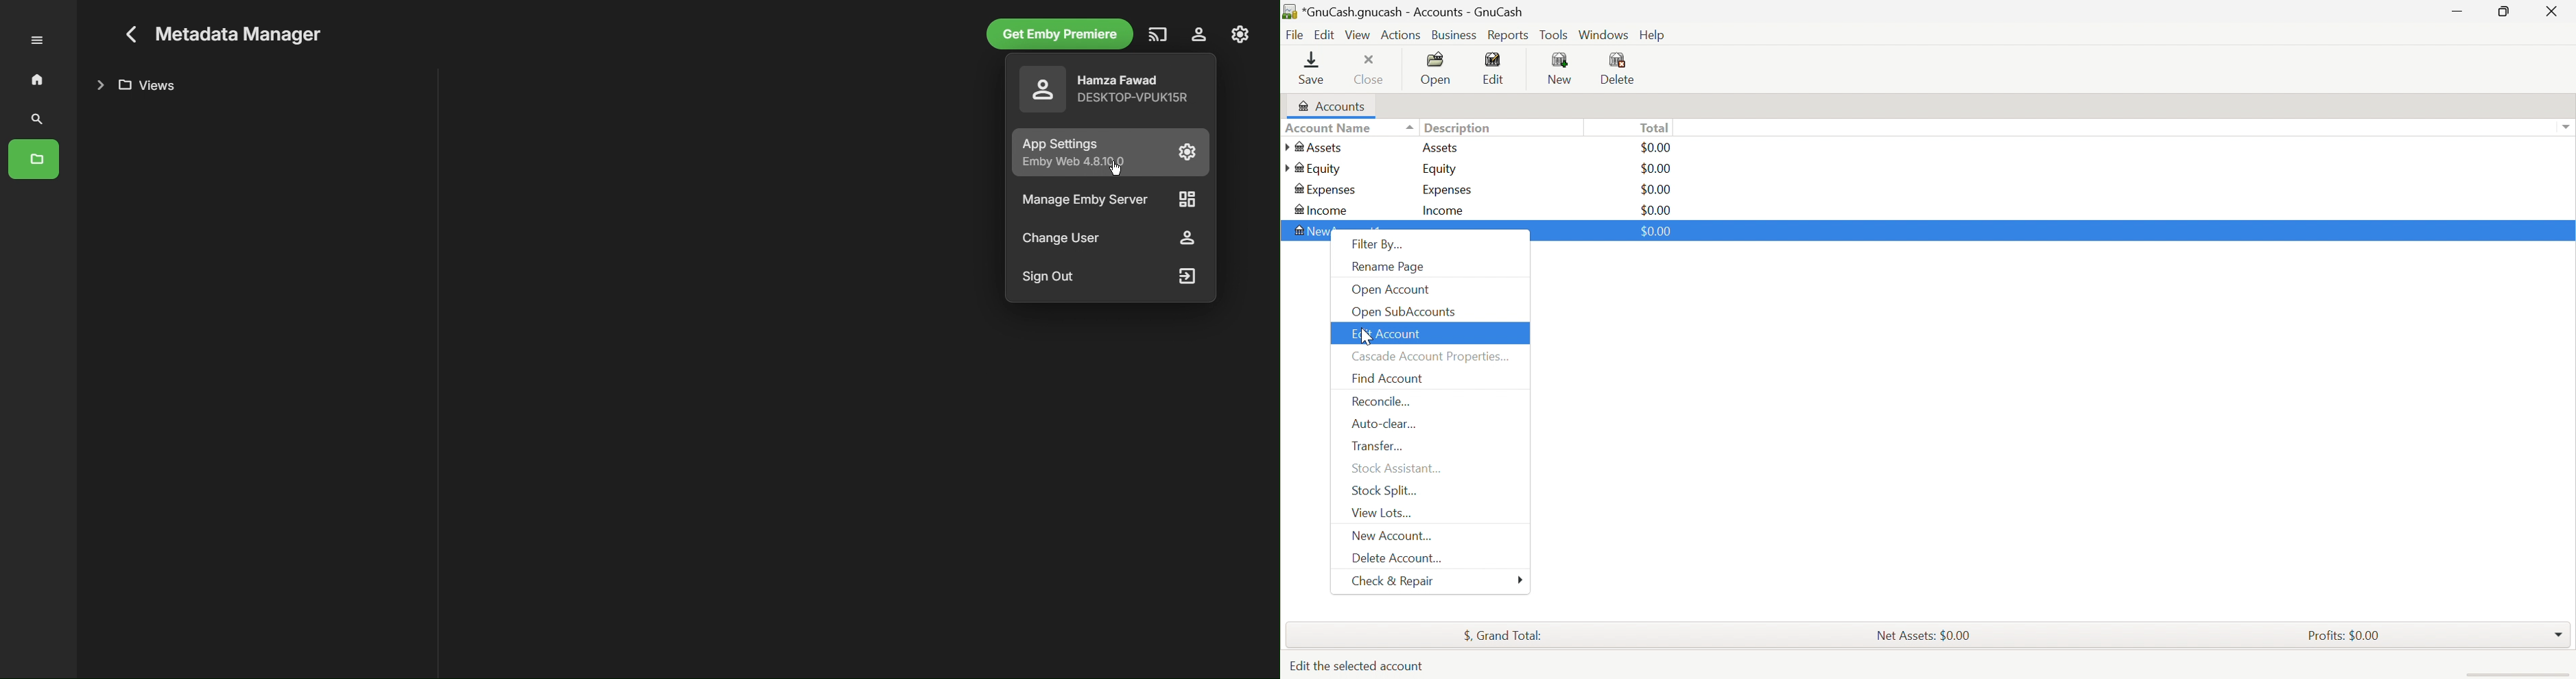 This screenshot has height=700, width=2576. What do you see at coordinates (1381, 242) in the screenshot?
I see `Filter By...` at bounding box center [1381, 242].